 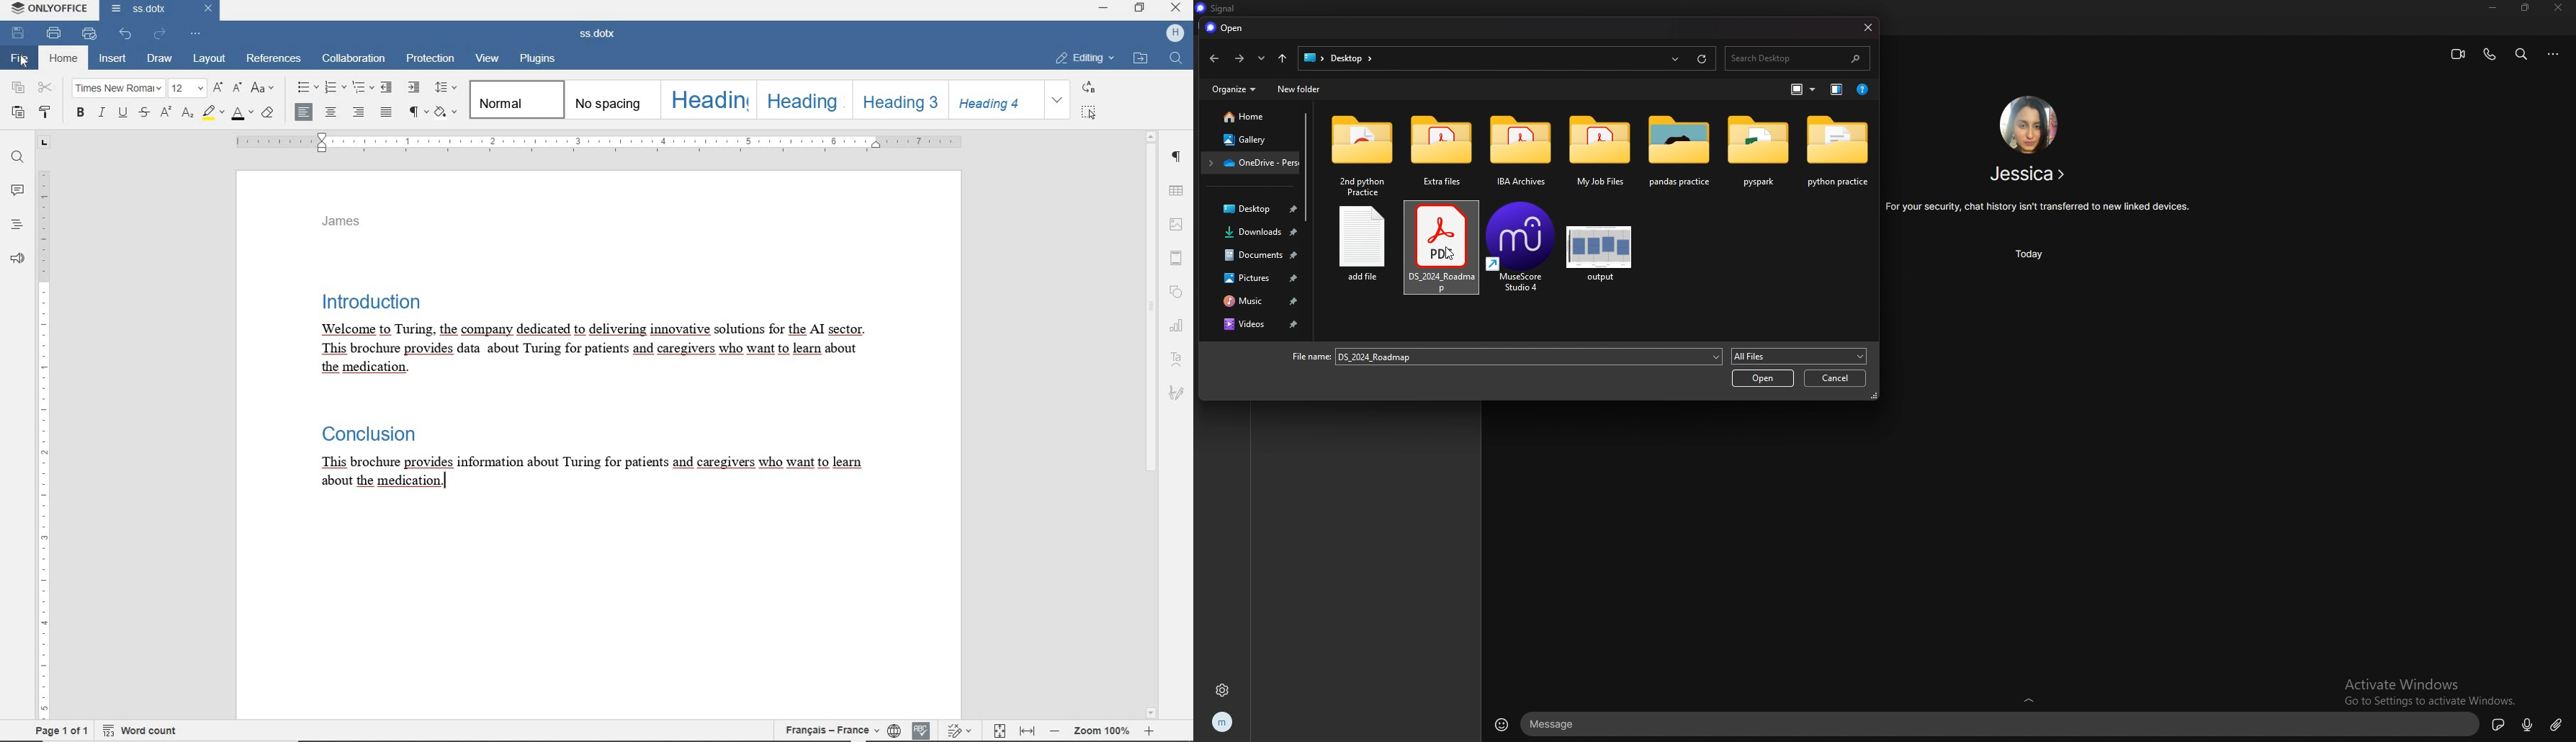 I want to click on folder, so click(x=1521, y=153).